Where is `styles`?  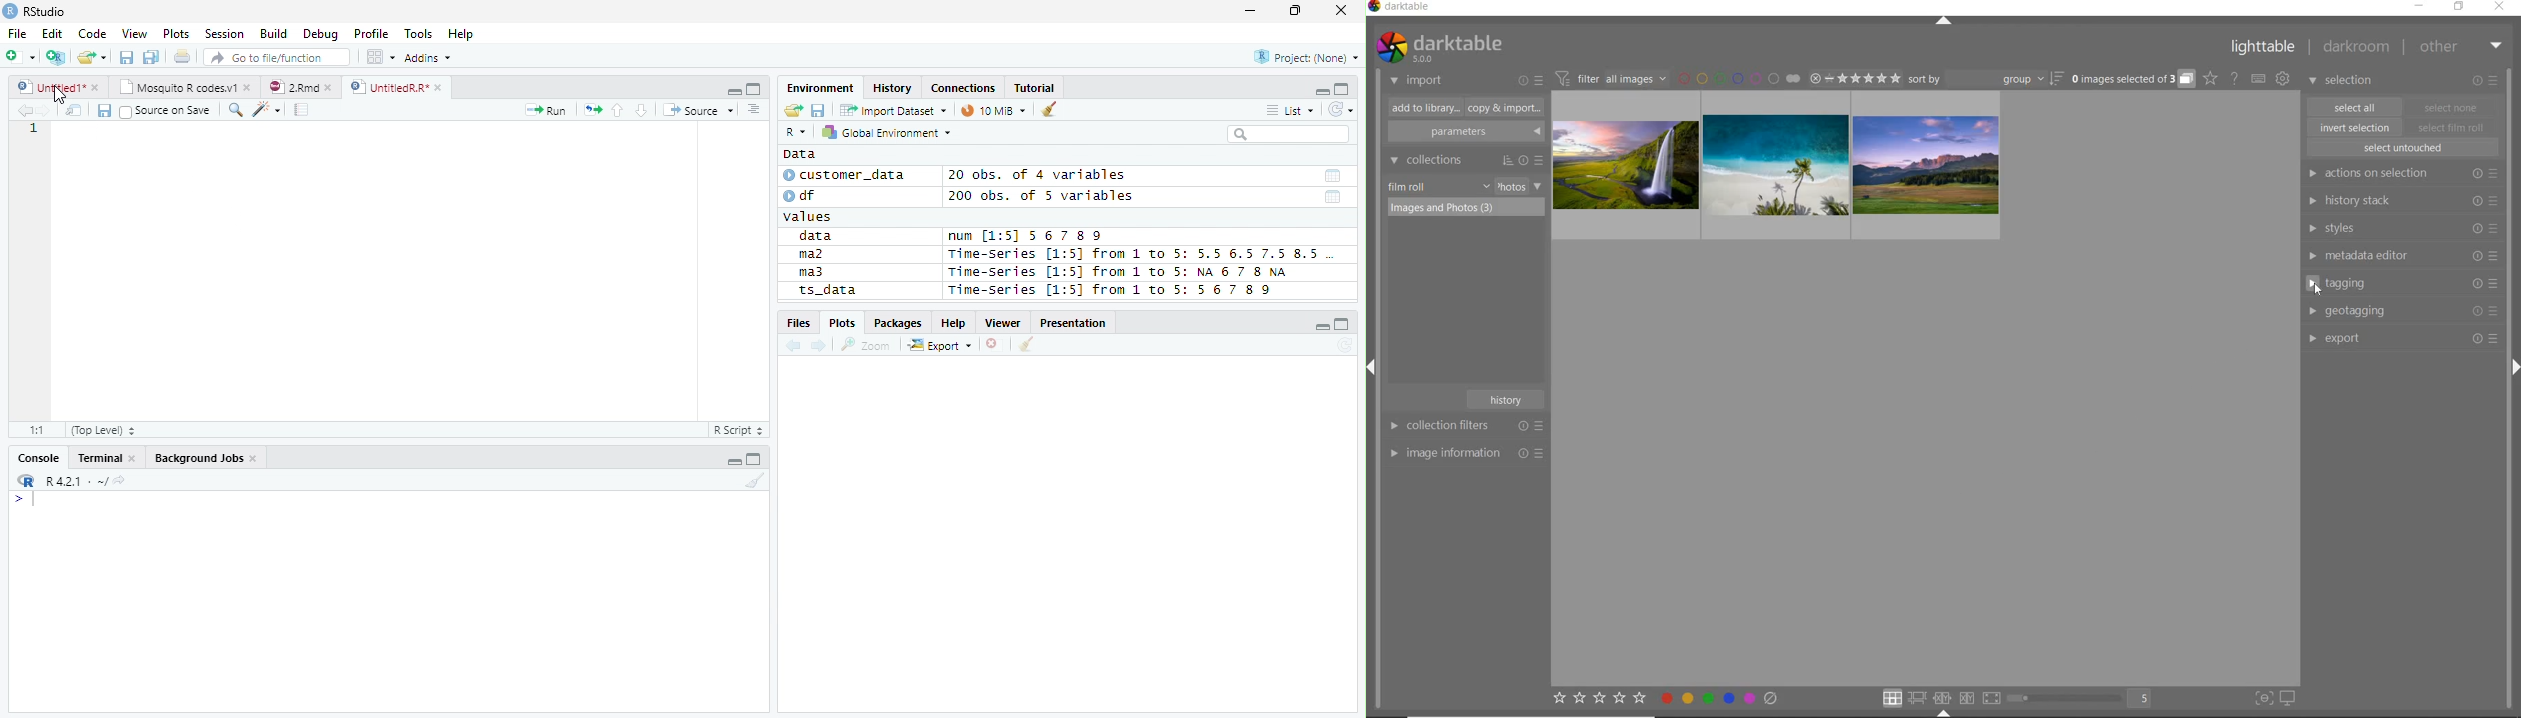
styles is located at coordinates (2402, 229).